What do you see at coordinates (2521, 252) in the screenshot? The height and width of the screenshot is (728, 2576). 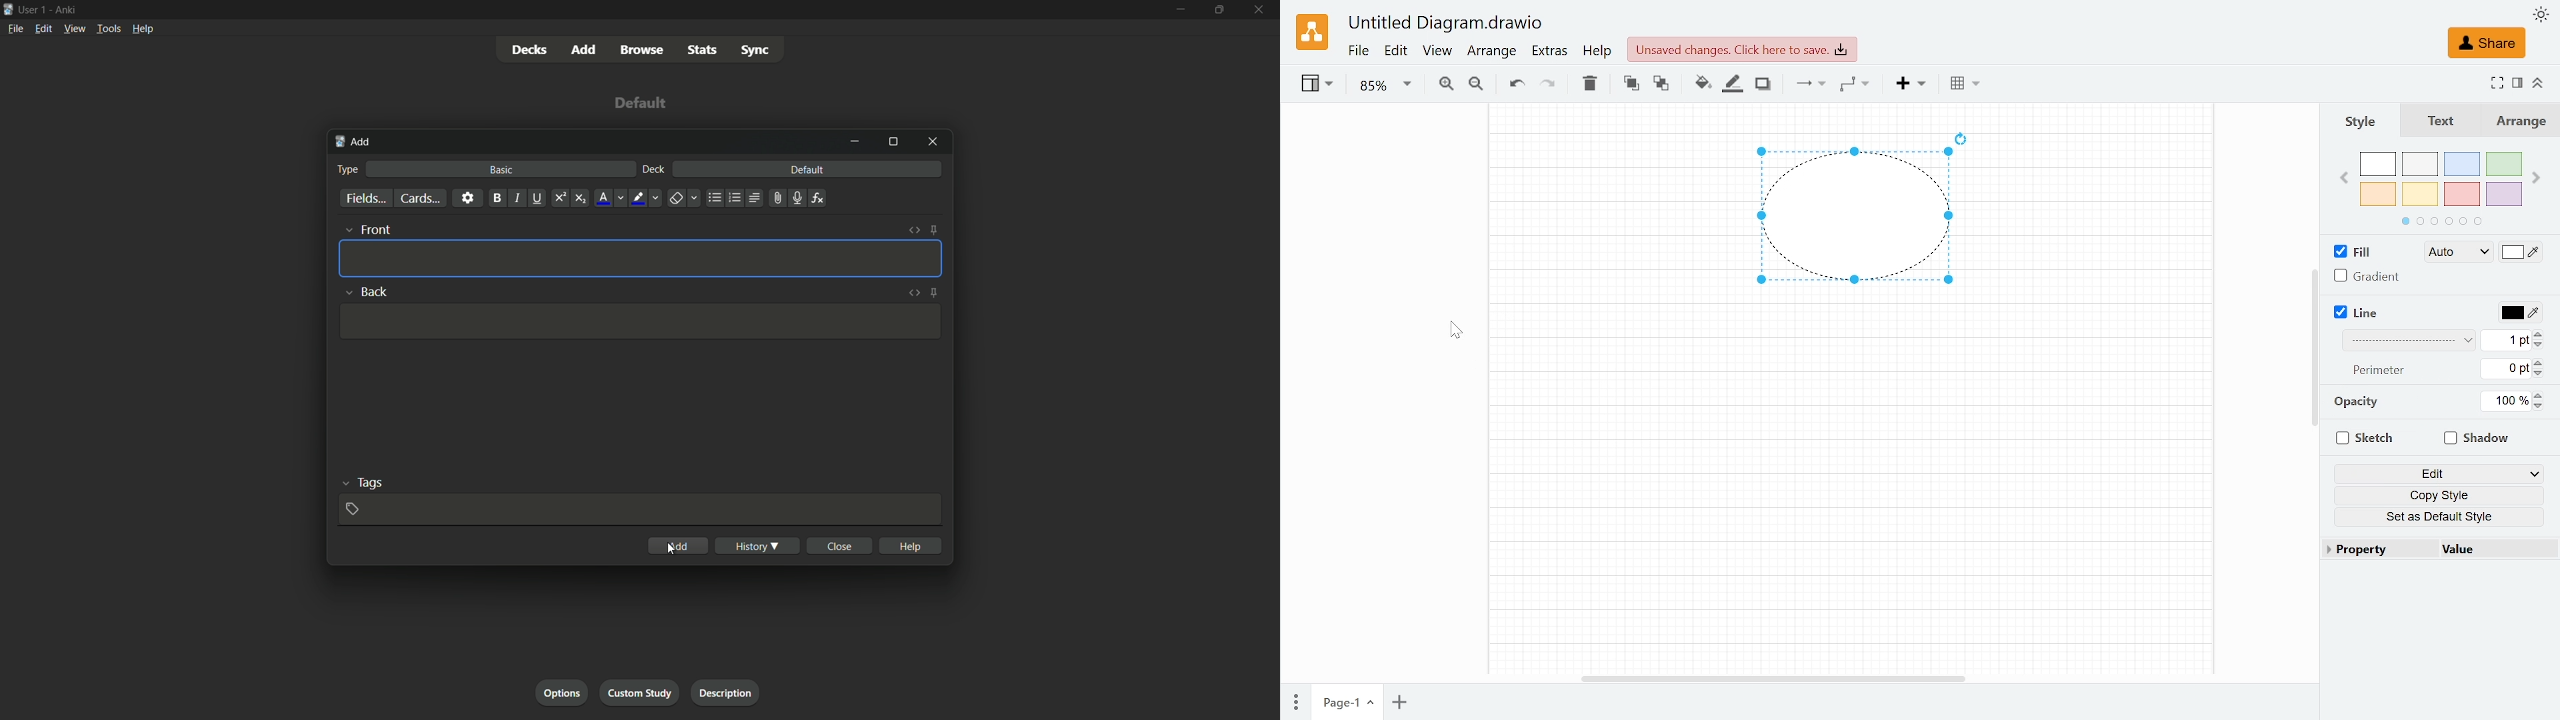 I see `FIll color` at bounding box center [2521, 252].